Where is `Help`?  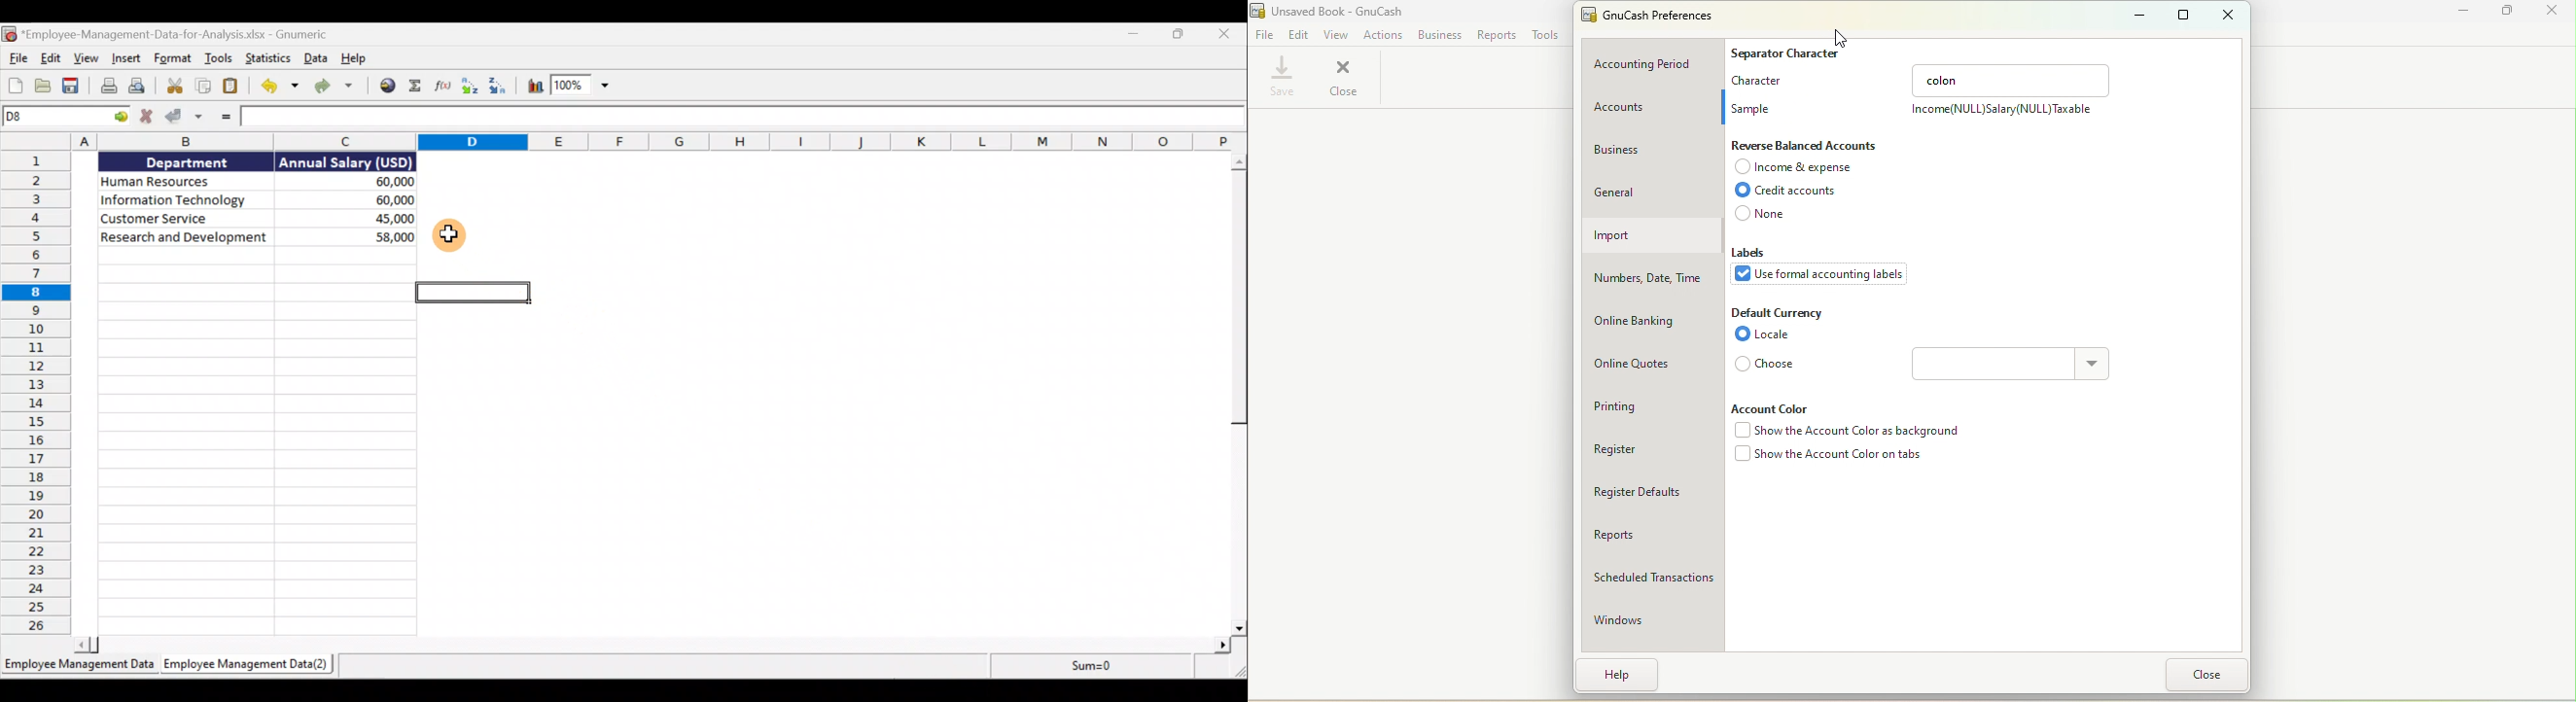 Help is located at coordinates (1619, 674).